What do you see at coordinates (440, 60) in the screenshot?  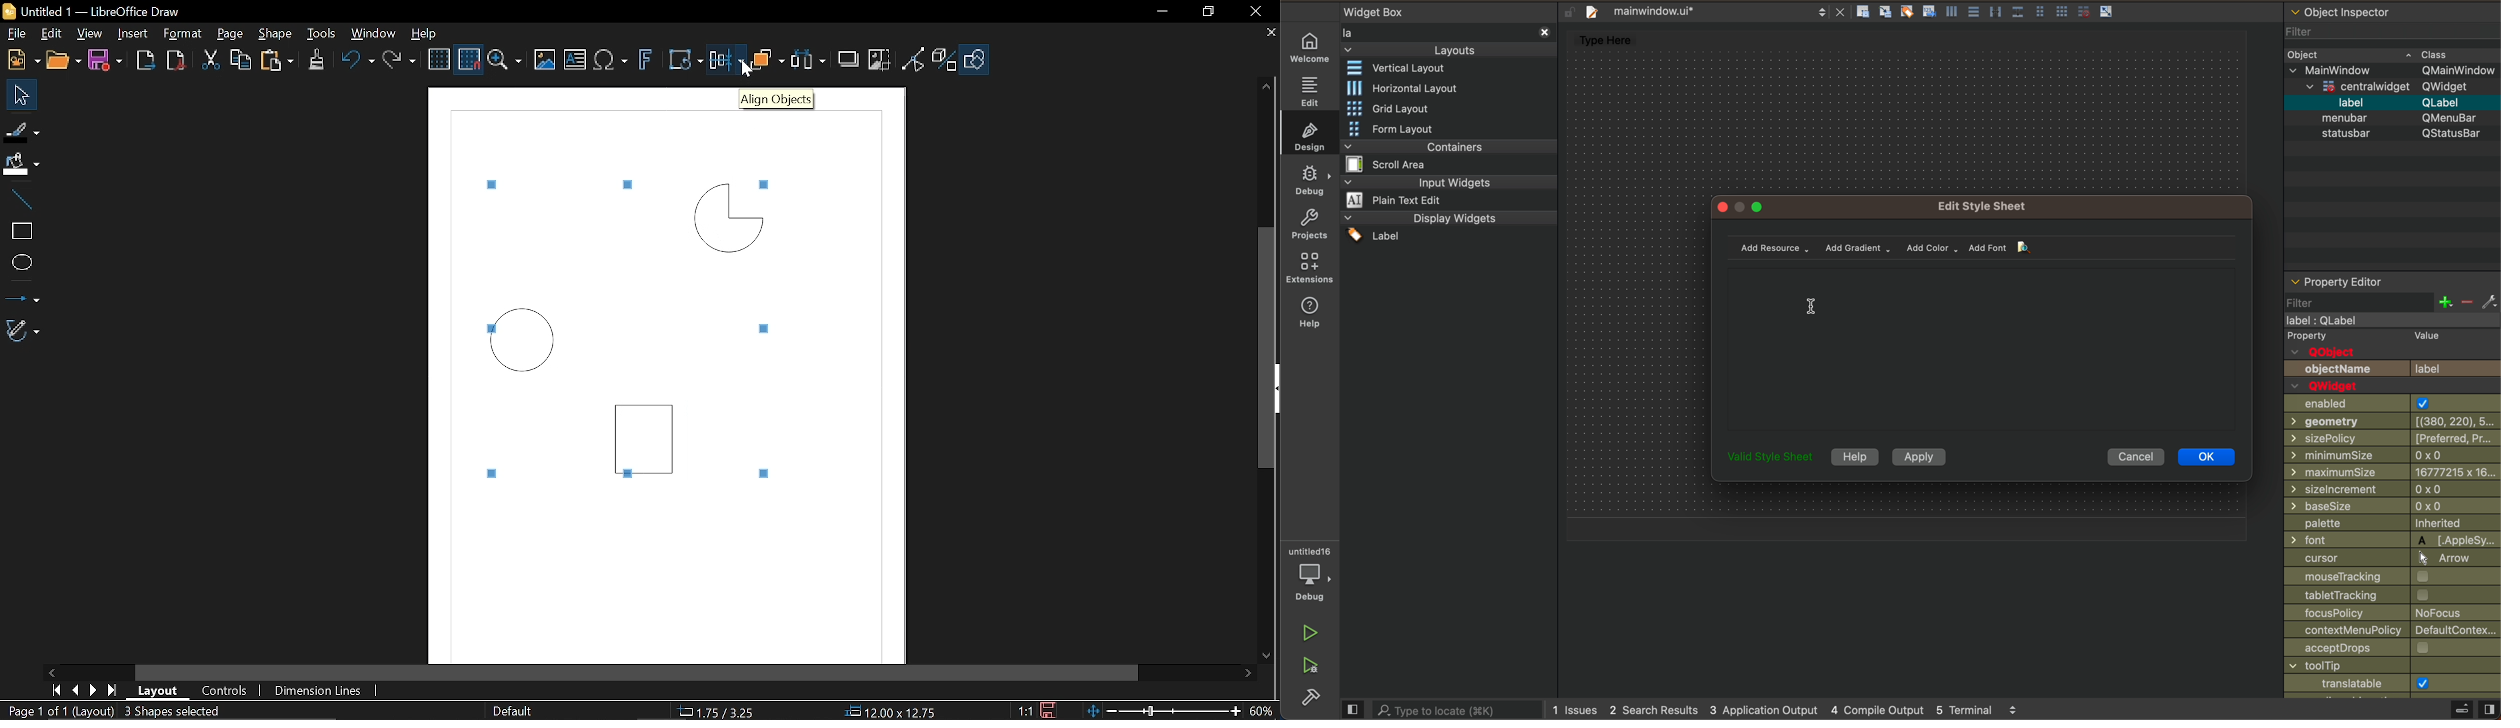 I see `Display grid` at bounding box center [440, 60].